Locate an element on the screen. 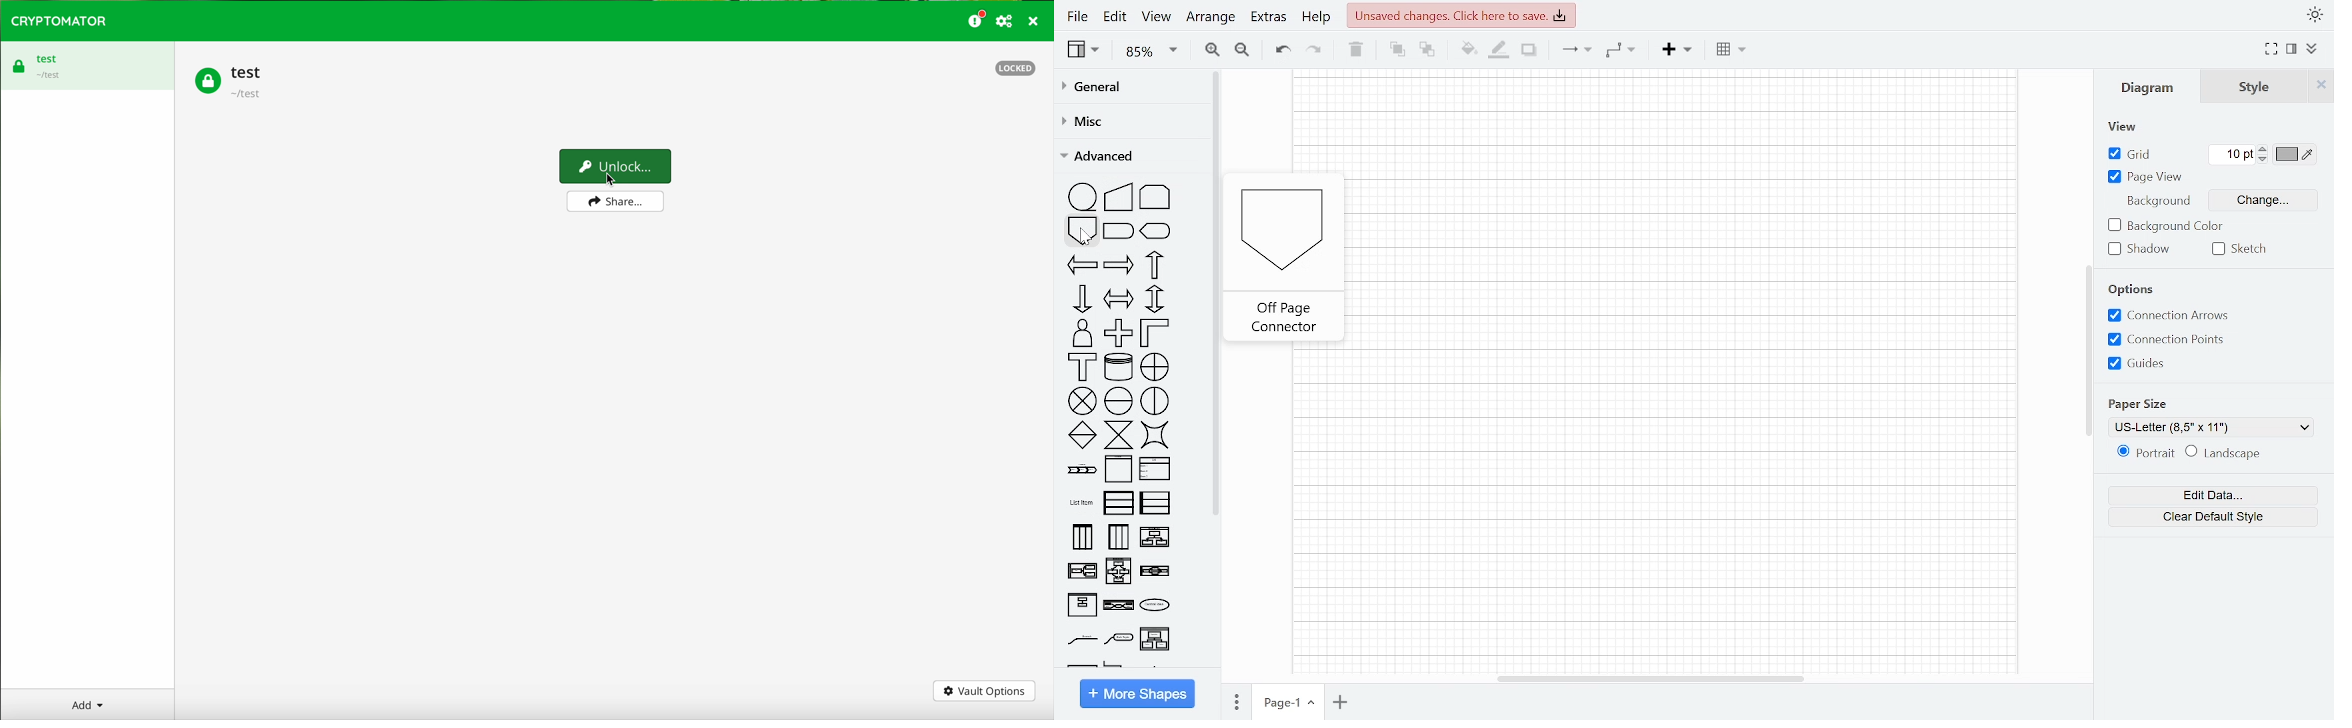 The image size is (2352, 728). Shadow is located at coordinates (1529, 52).